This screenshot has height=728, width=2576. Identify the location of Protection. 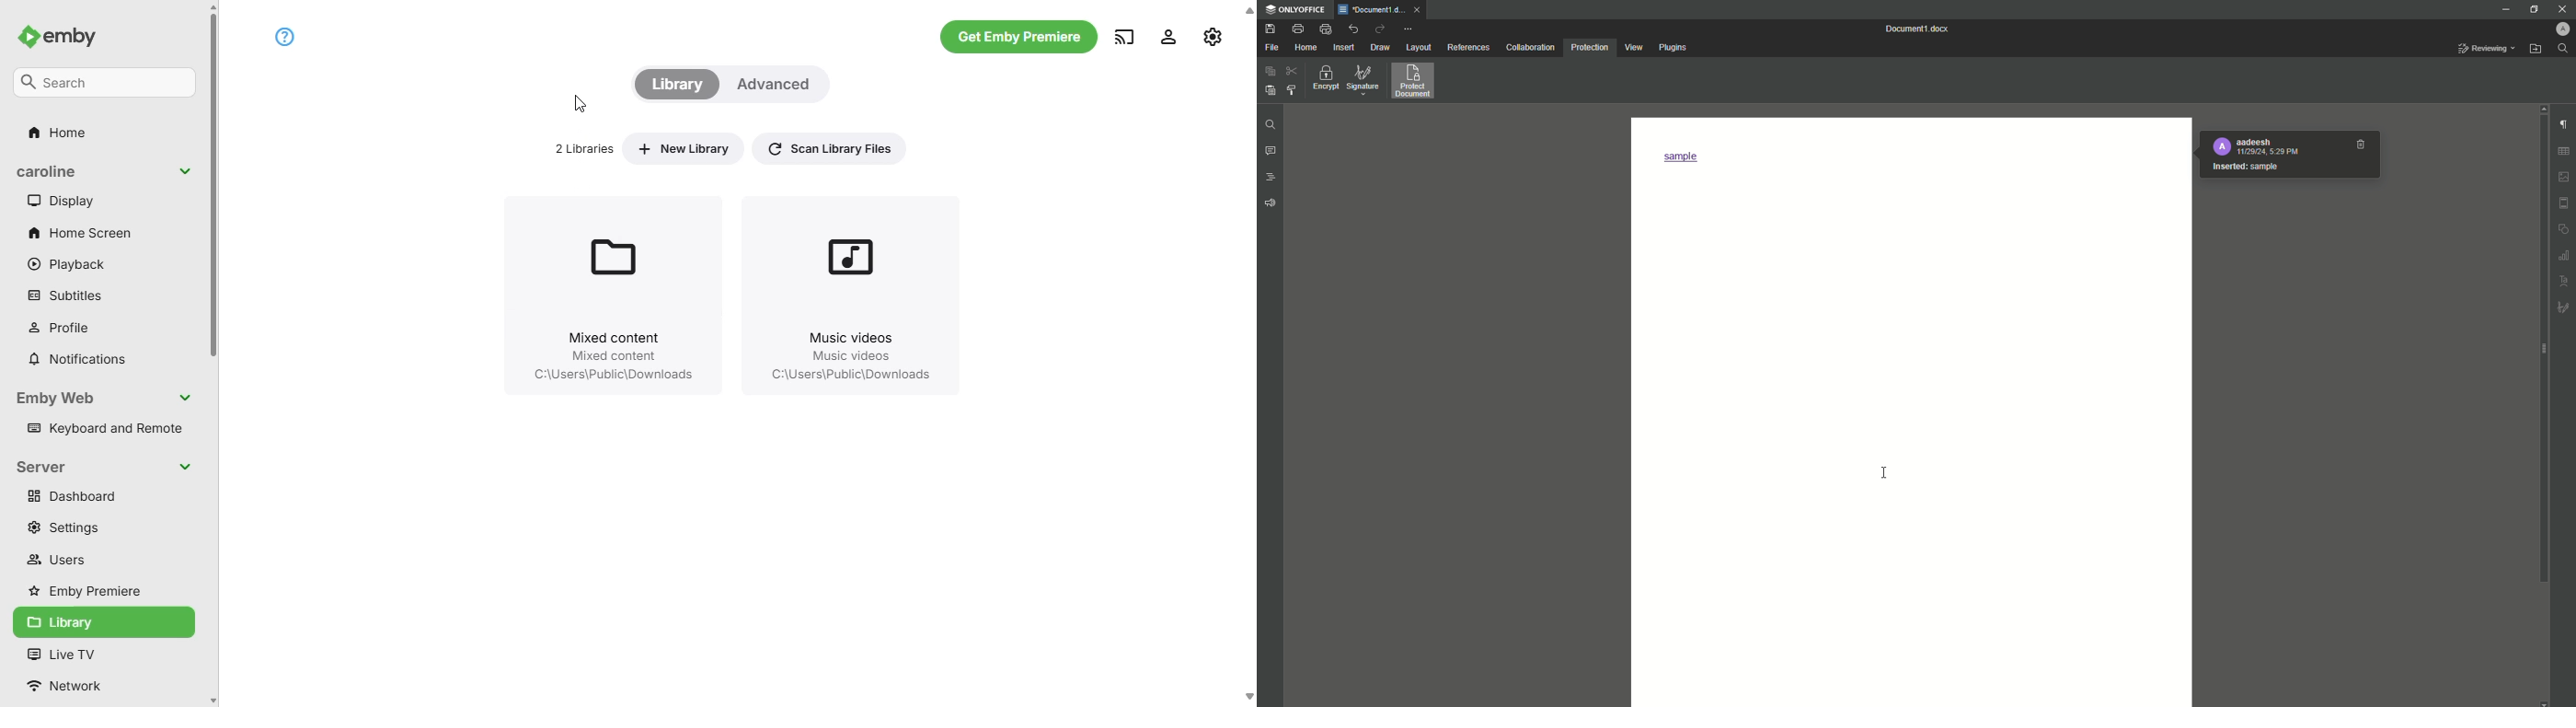
(1589, 48).